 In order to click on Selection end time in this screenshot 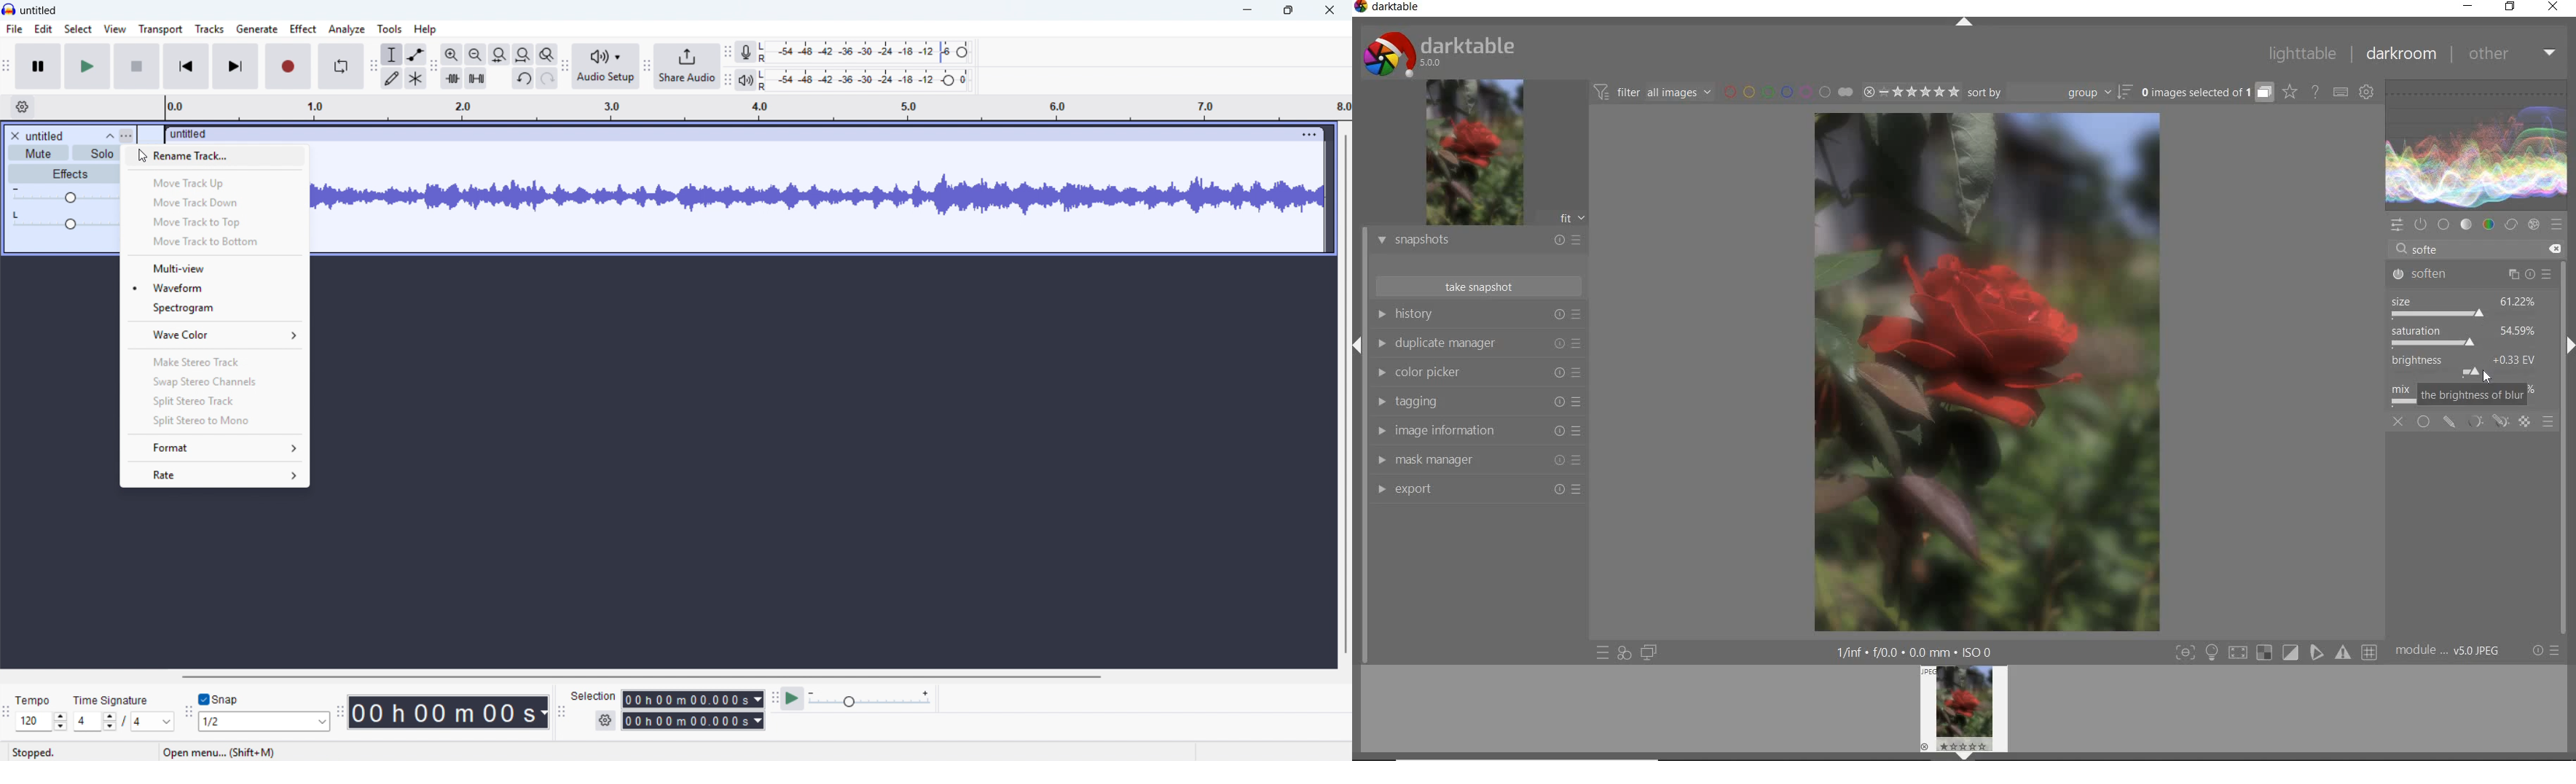, I will do `click(692, 721)`.